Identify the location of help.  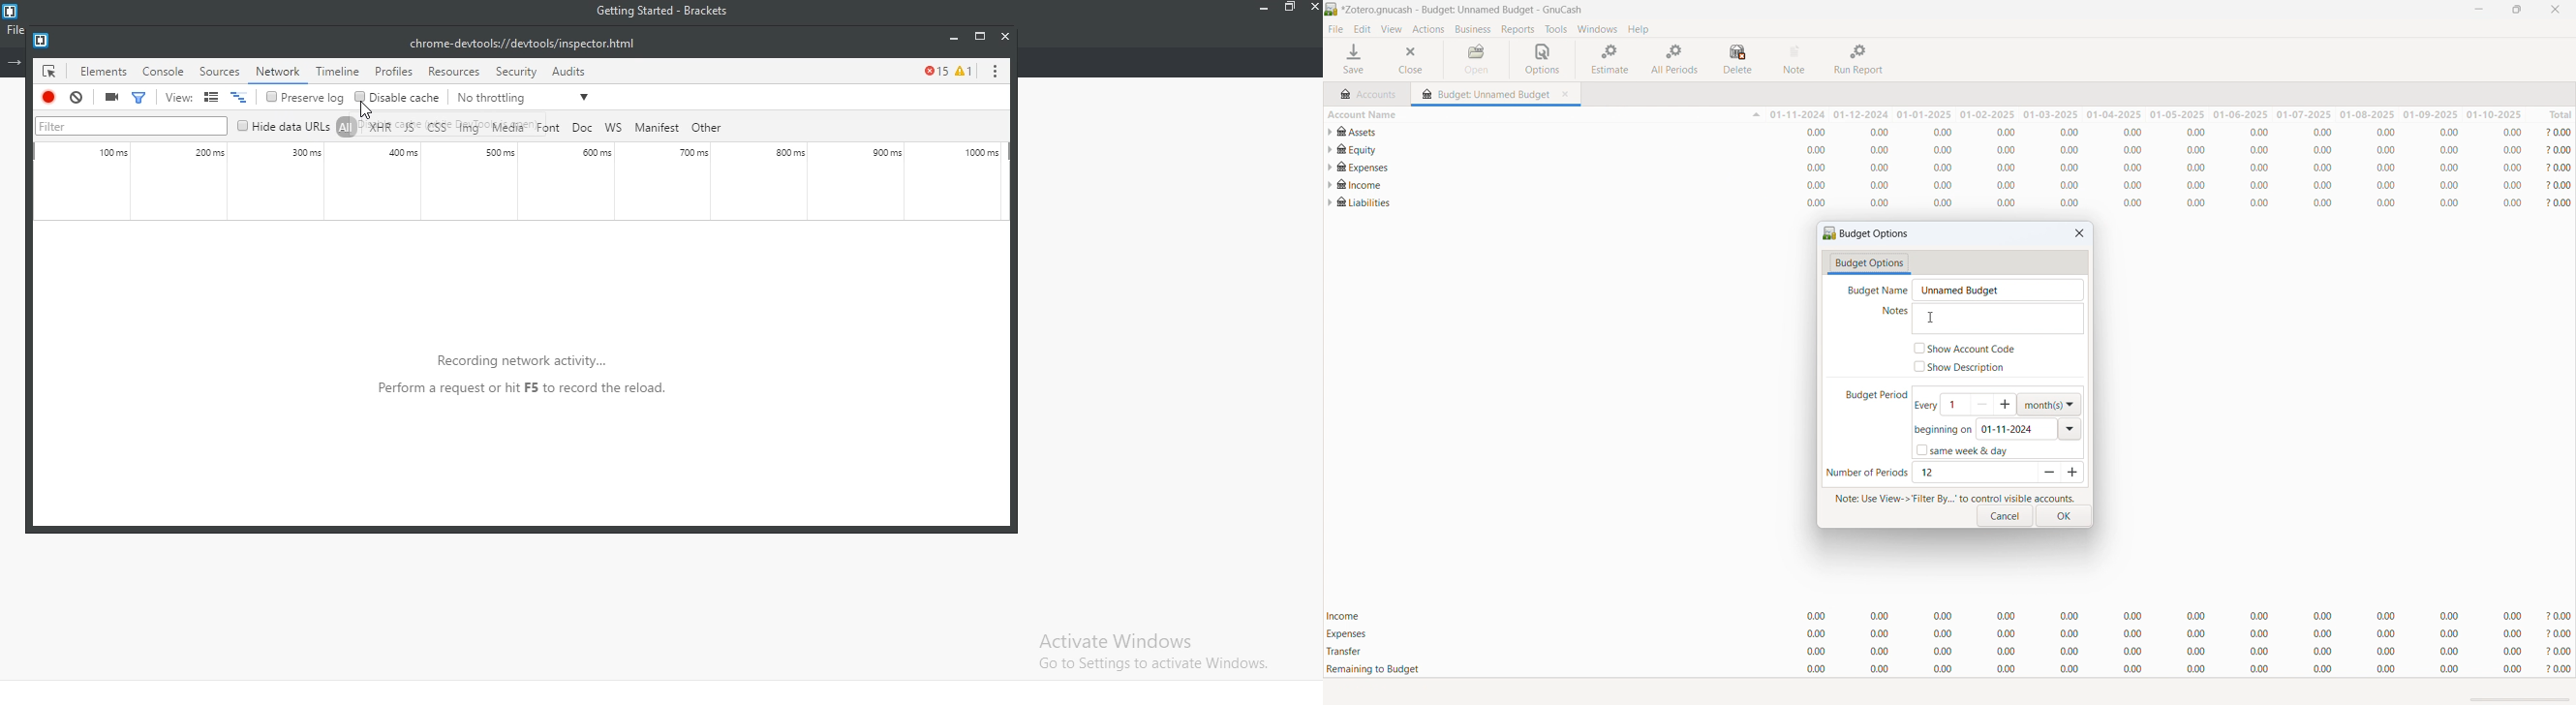
(1638, 29).